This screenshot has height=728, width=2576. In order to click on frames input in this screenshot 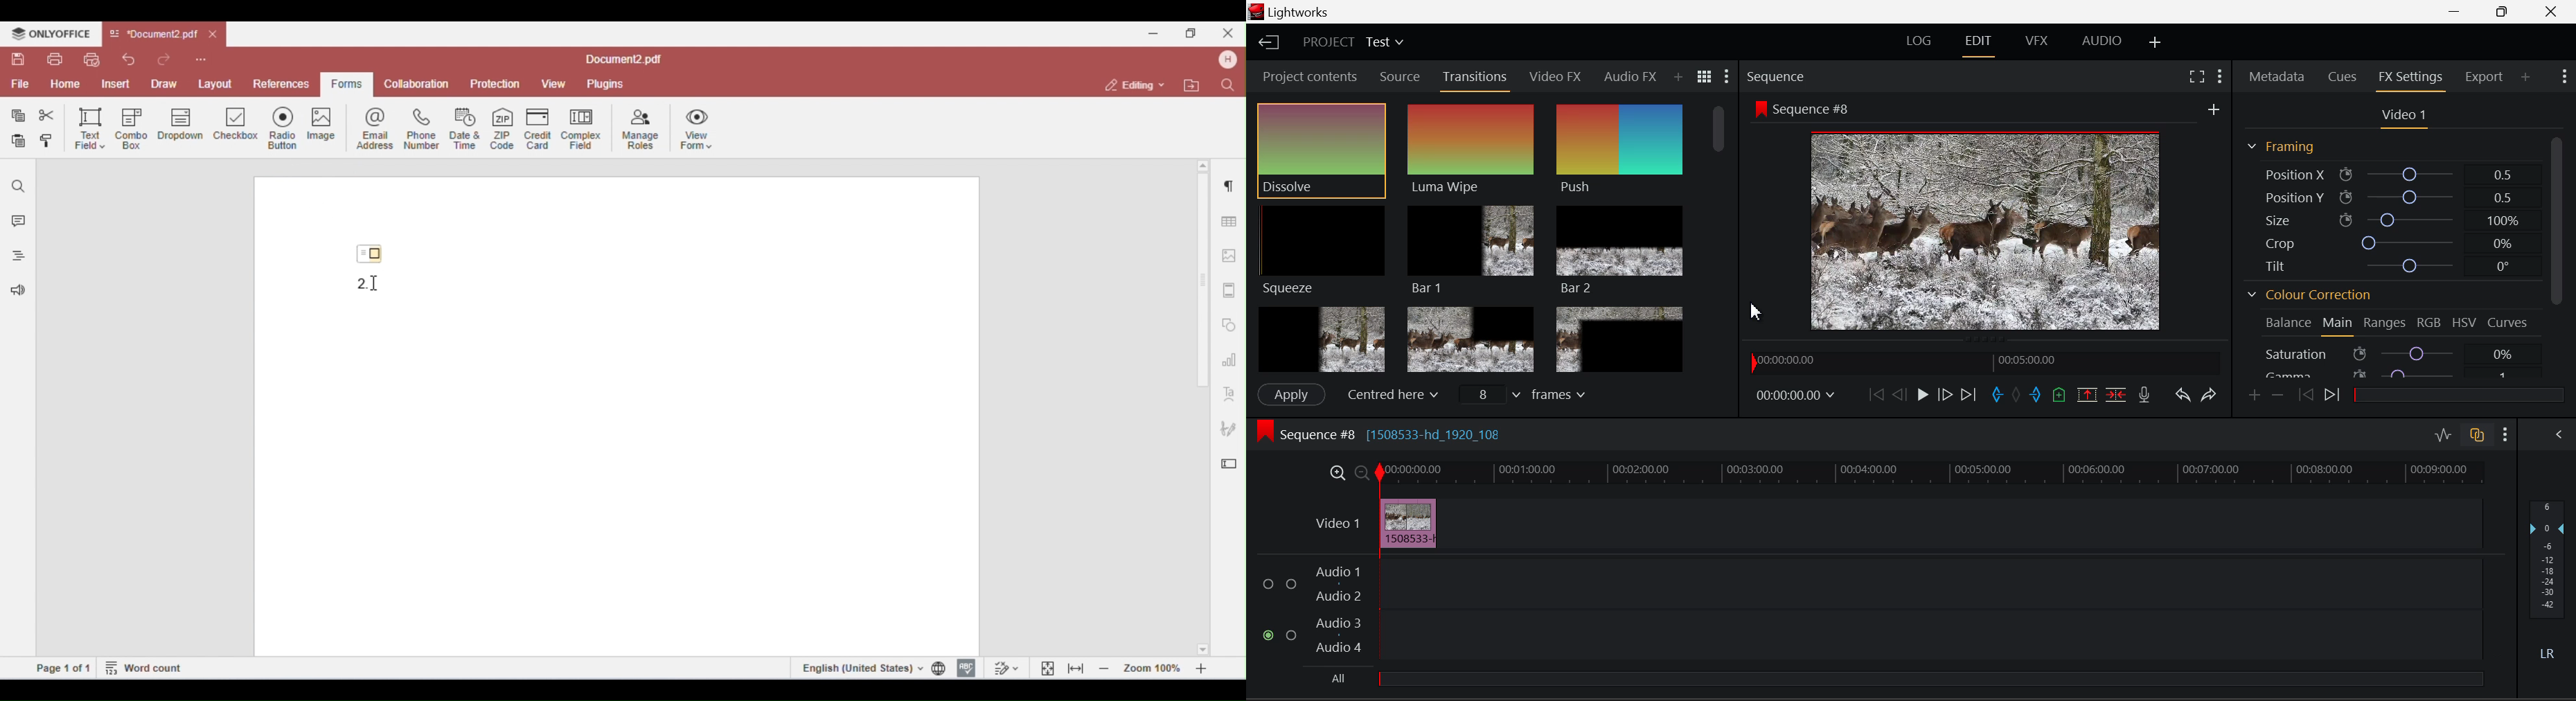, I will do `click(1530, 396)`.